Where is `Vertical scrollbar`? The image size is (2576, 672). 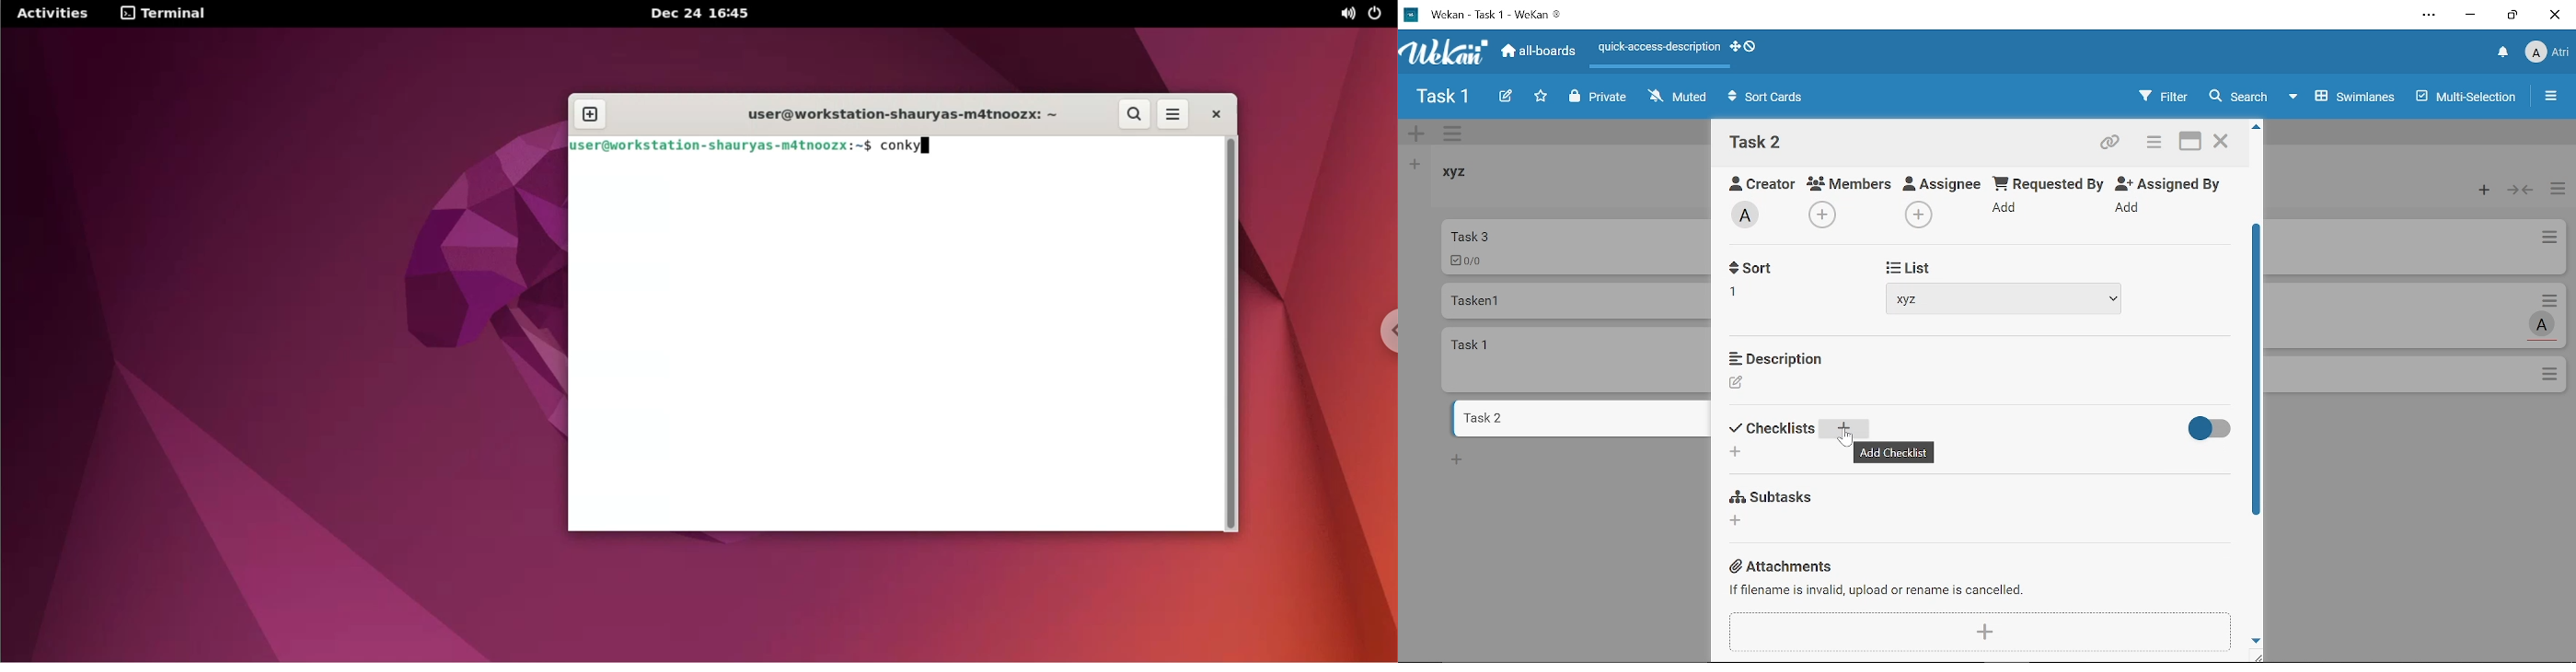
Vertical scrollbar is located at coordinates (2258, 378).